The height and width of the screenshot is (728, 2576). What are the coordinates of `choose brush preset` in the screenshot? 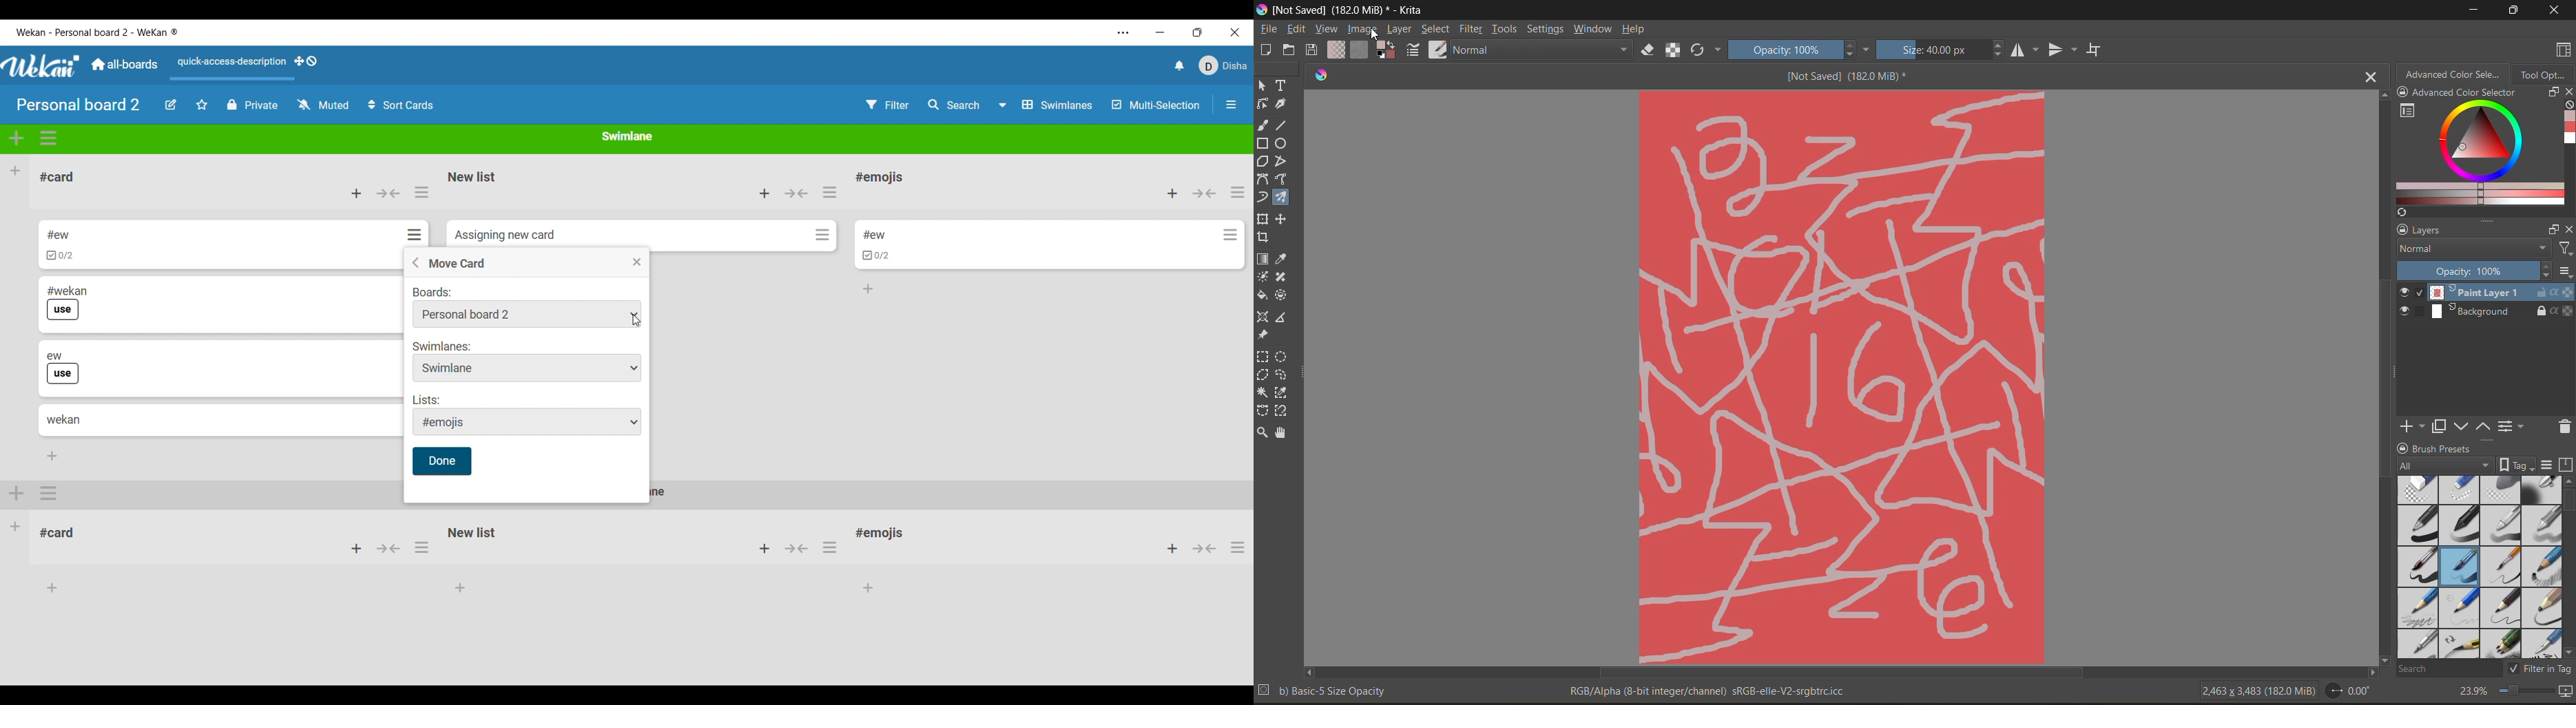 It's located at (1437, 52).